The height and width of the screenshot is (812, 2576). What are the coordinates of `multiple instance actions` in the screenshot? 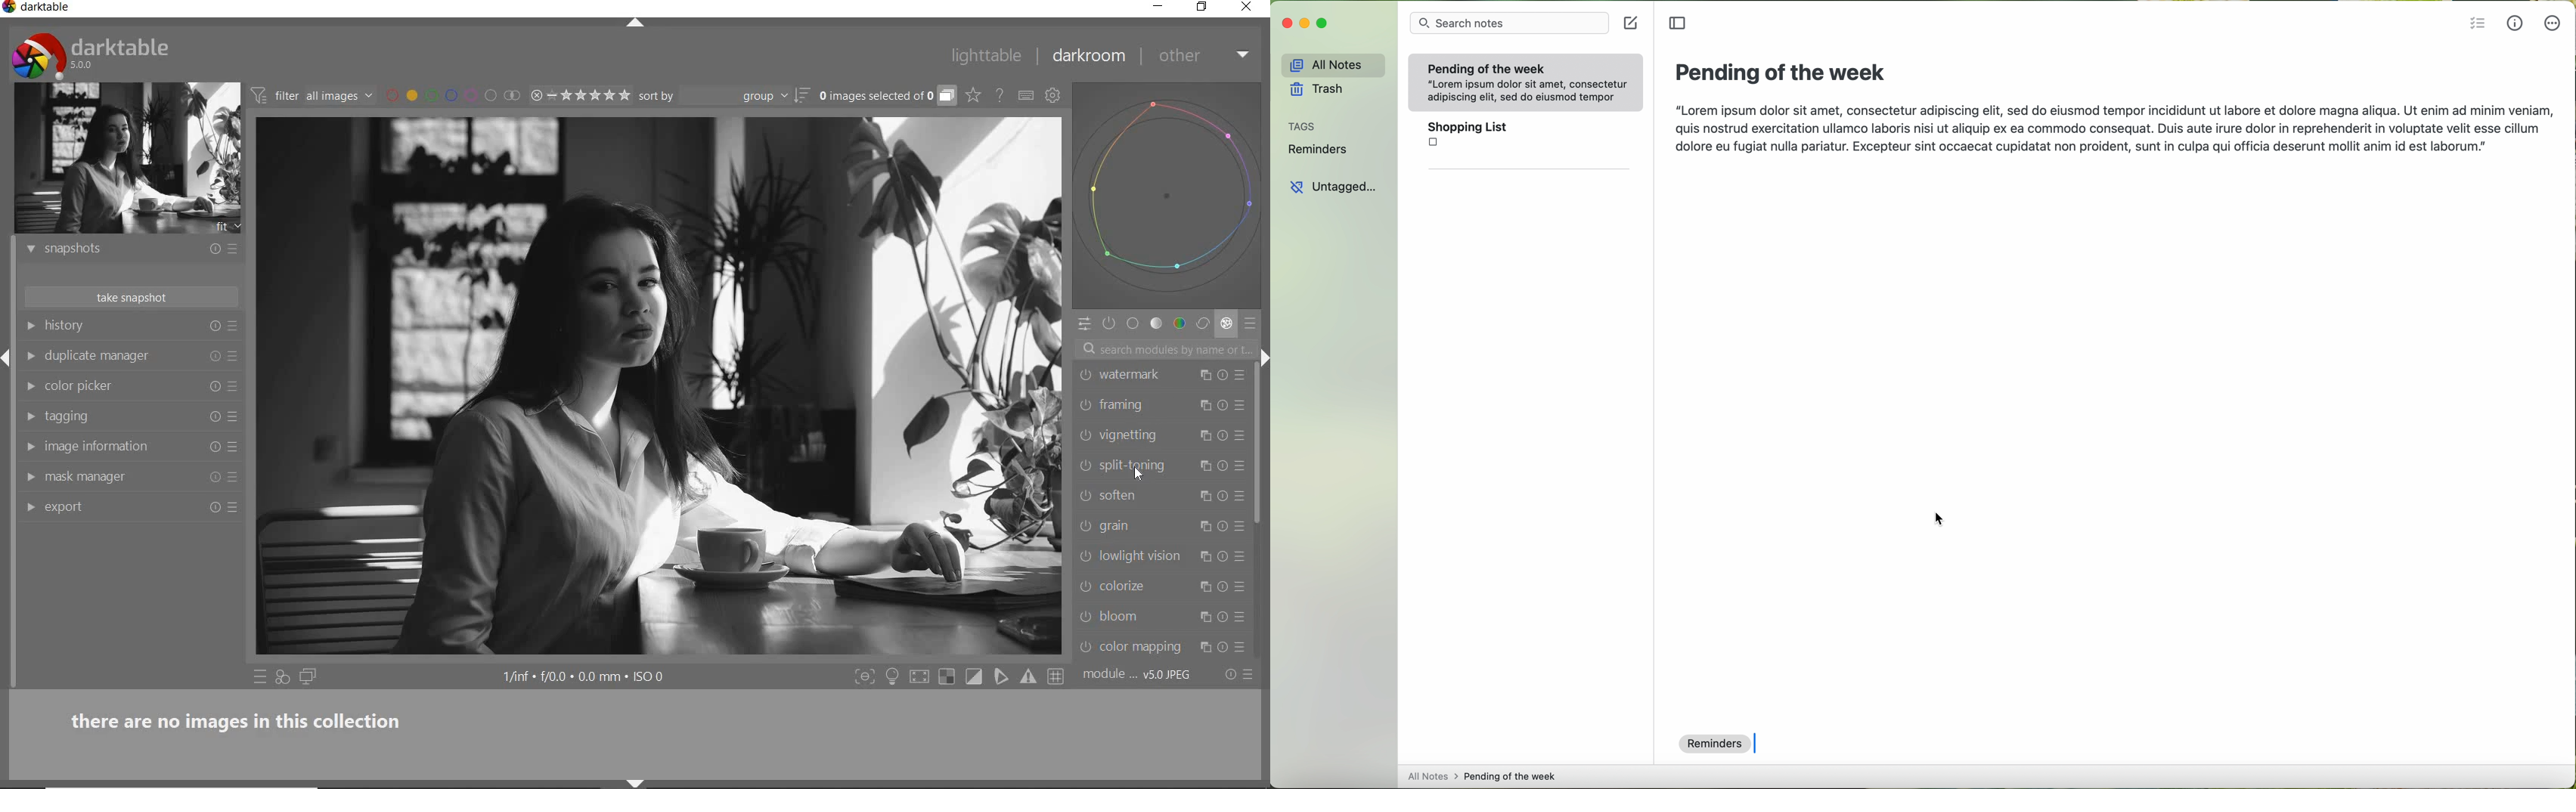 It's located at (1207, 555).